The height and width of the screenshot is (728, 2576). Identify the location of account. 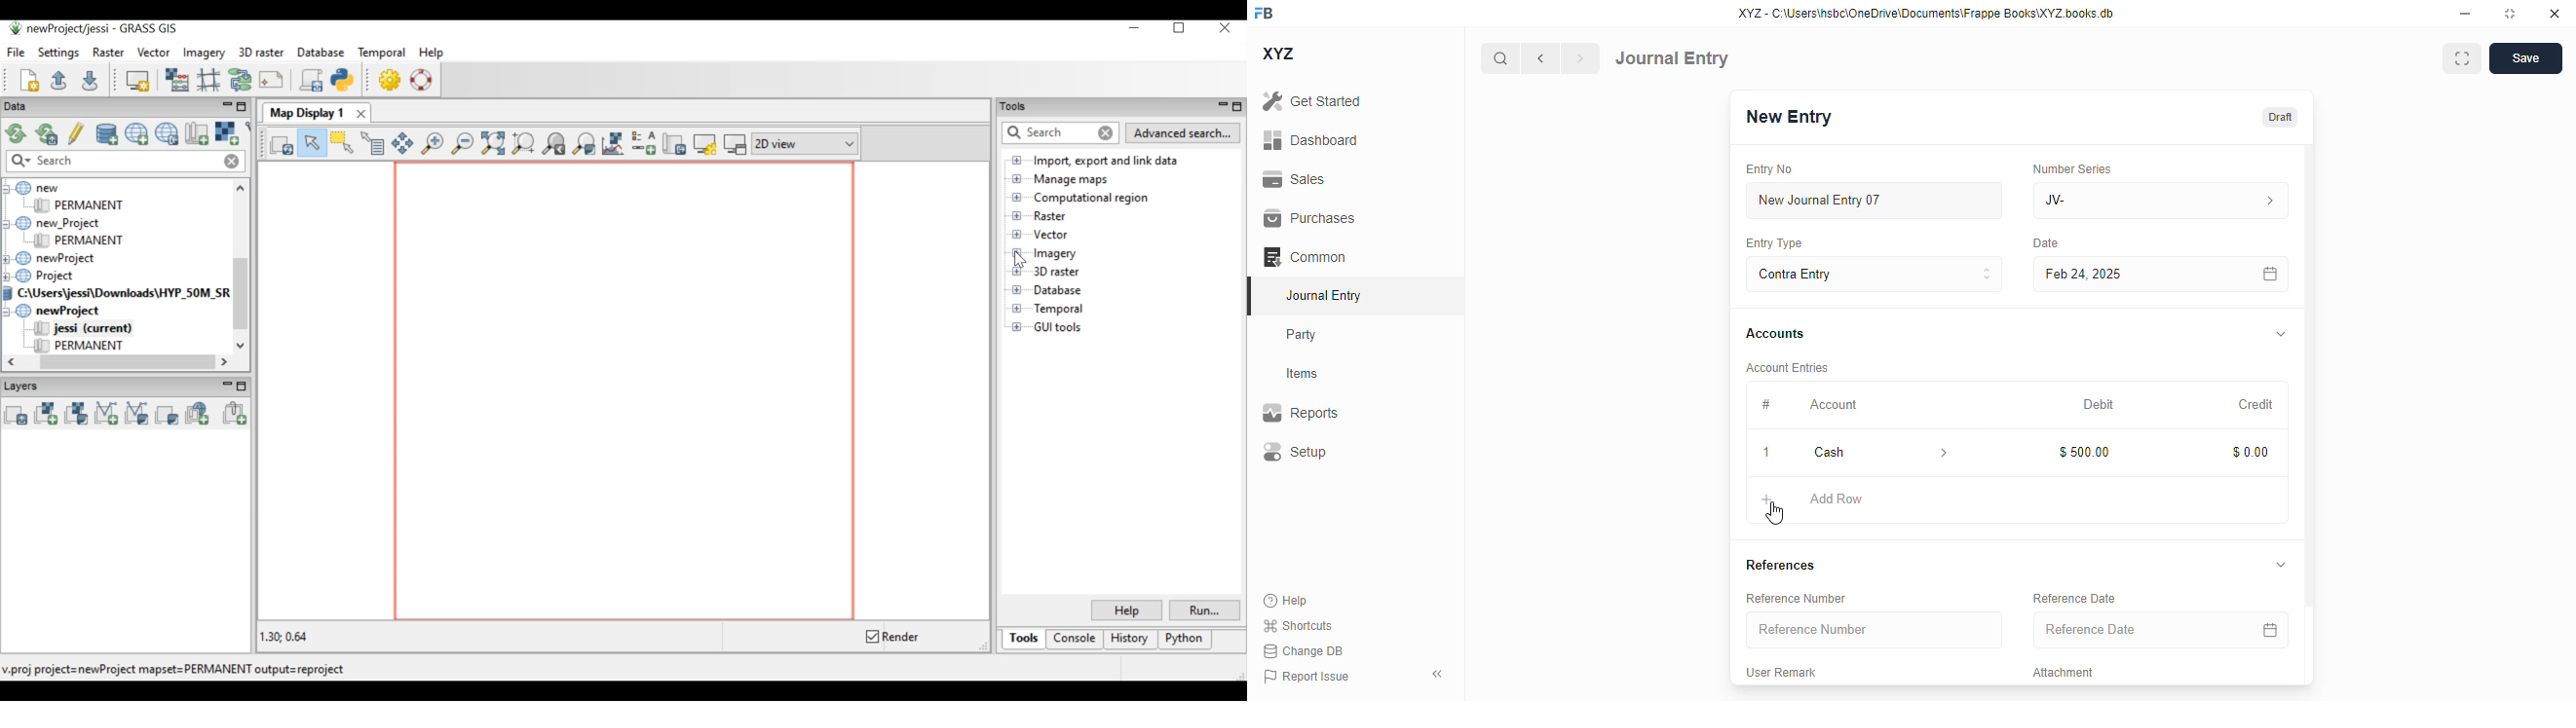
(1834, 405).